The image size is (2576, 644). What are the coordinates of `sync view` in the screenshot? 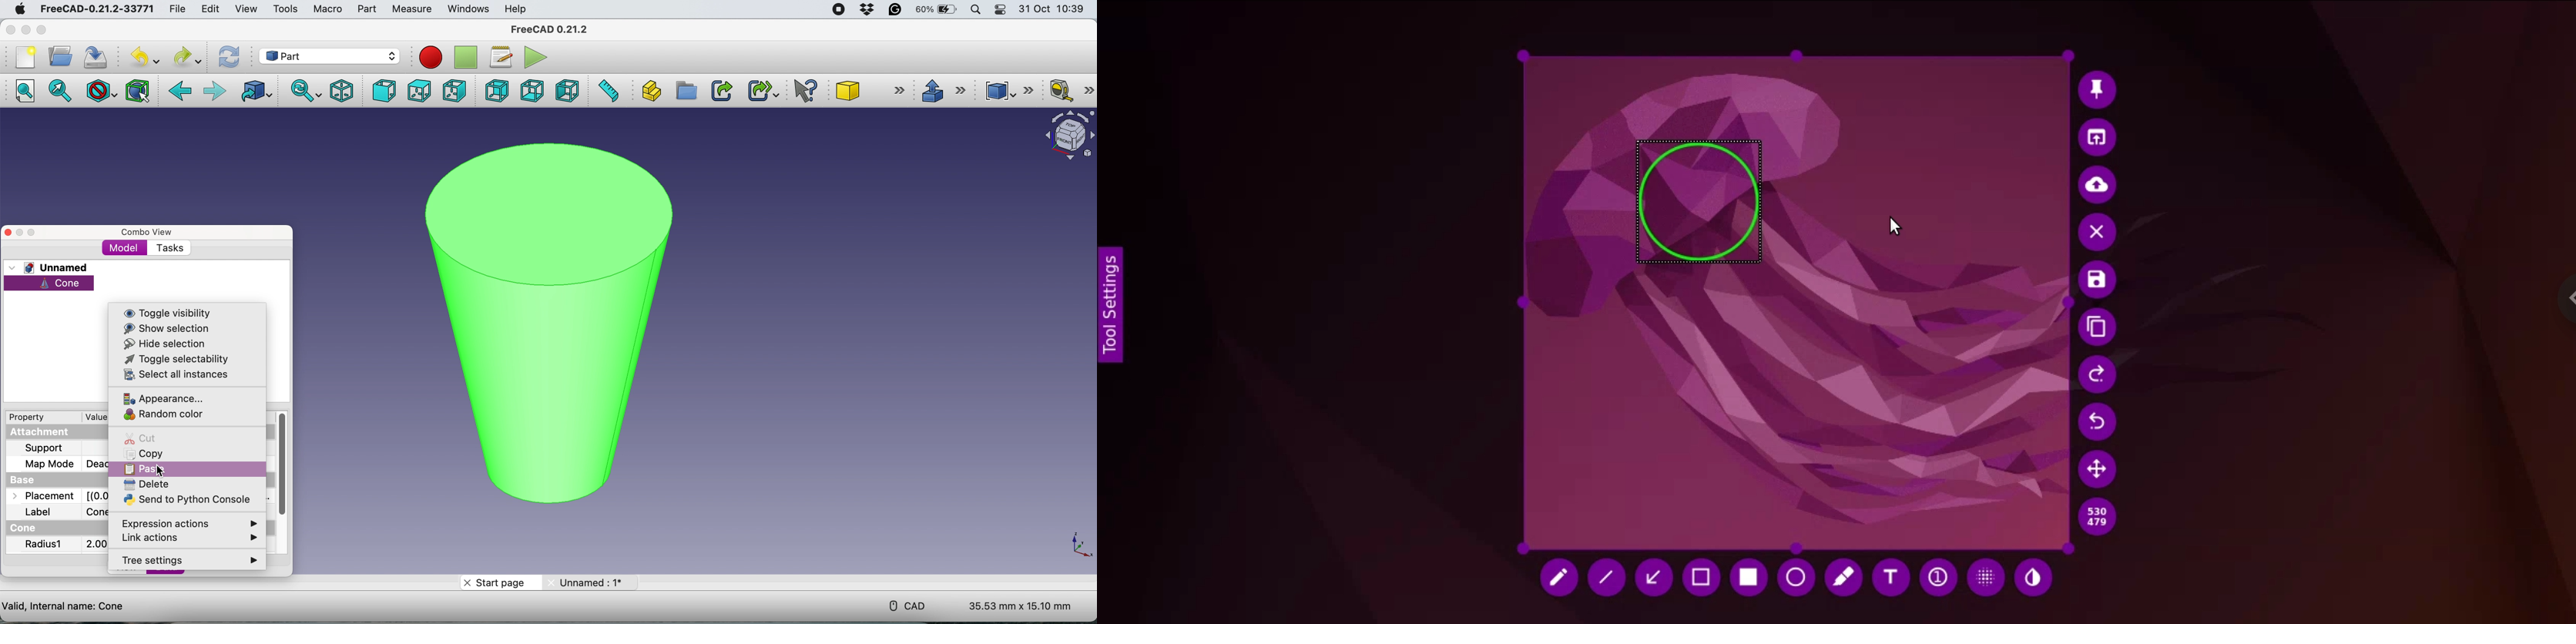 It's located at (304, 90).